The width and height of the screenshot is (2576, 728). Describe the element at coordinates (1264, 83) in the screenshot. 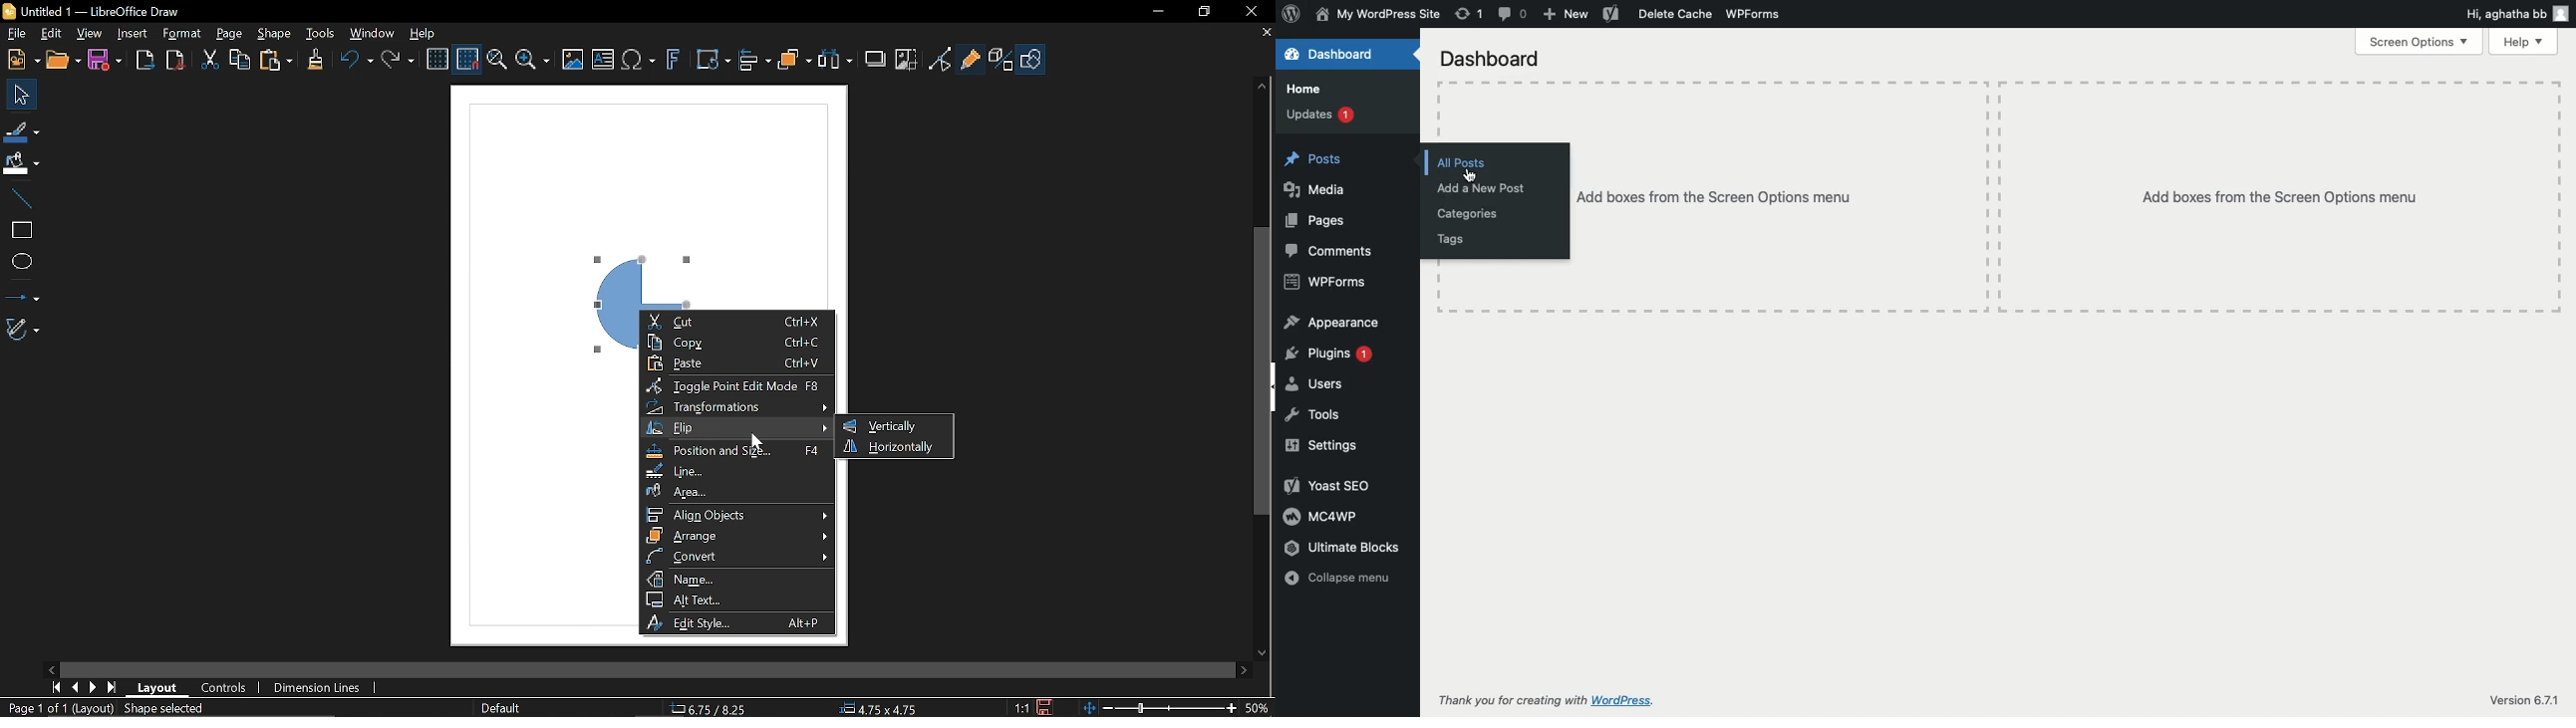

I see `Move up` at that location.